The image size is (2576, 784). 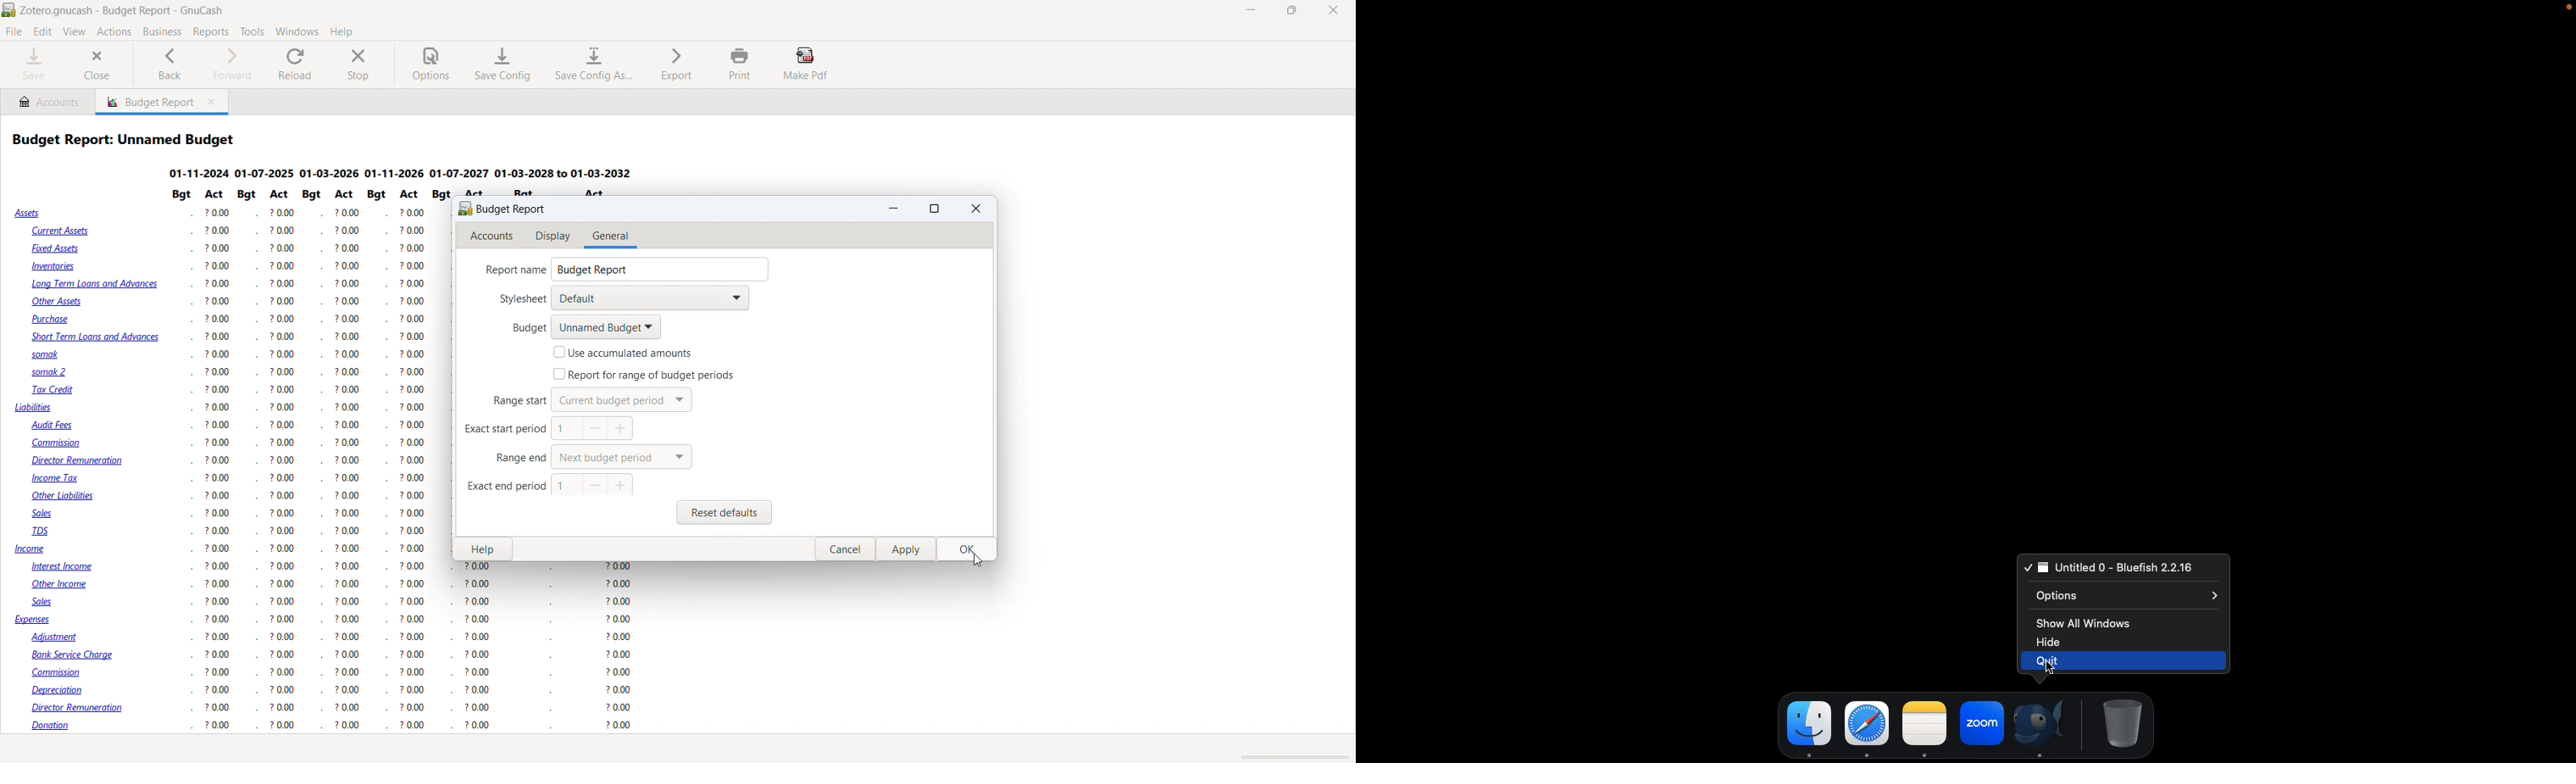 What do you see at coordinates (740, 64) in the screenshot?
I see `print` at bounding box center [740, 64].